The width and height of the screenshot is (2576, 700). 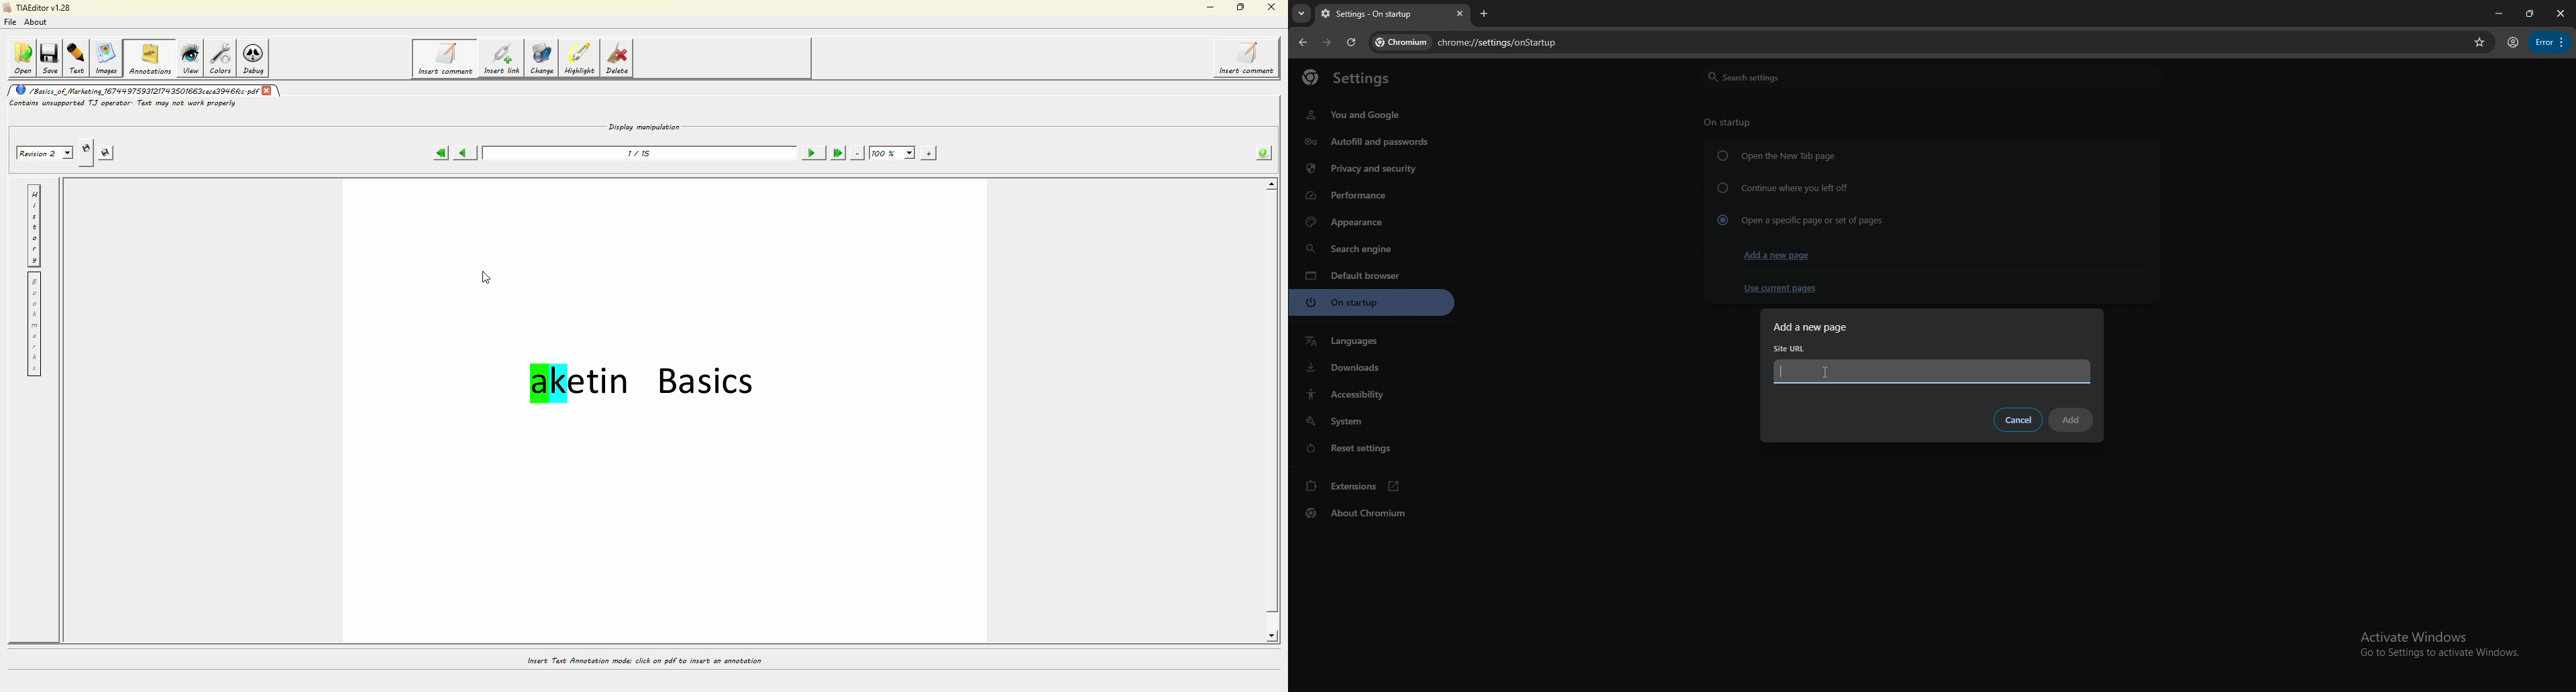 What do you see at coordinates (621, 61) in the screenshot?
I see `delete` at bounding box center [621, 61].